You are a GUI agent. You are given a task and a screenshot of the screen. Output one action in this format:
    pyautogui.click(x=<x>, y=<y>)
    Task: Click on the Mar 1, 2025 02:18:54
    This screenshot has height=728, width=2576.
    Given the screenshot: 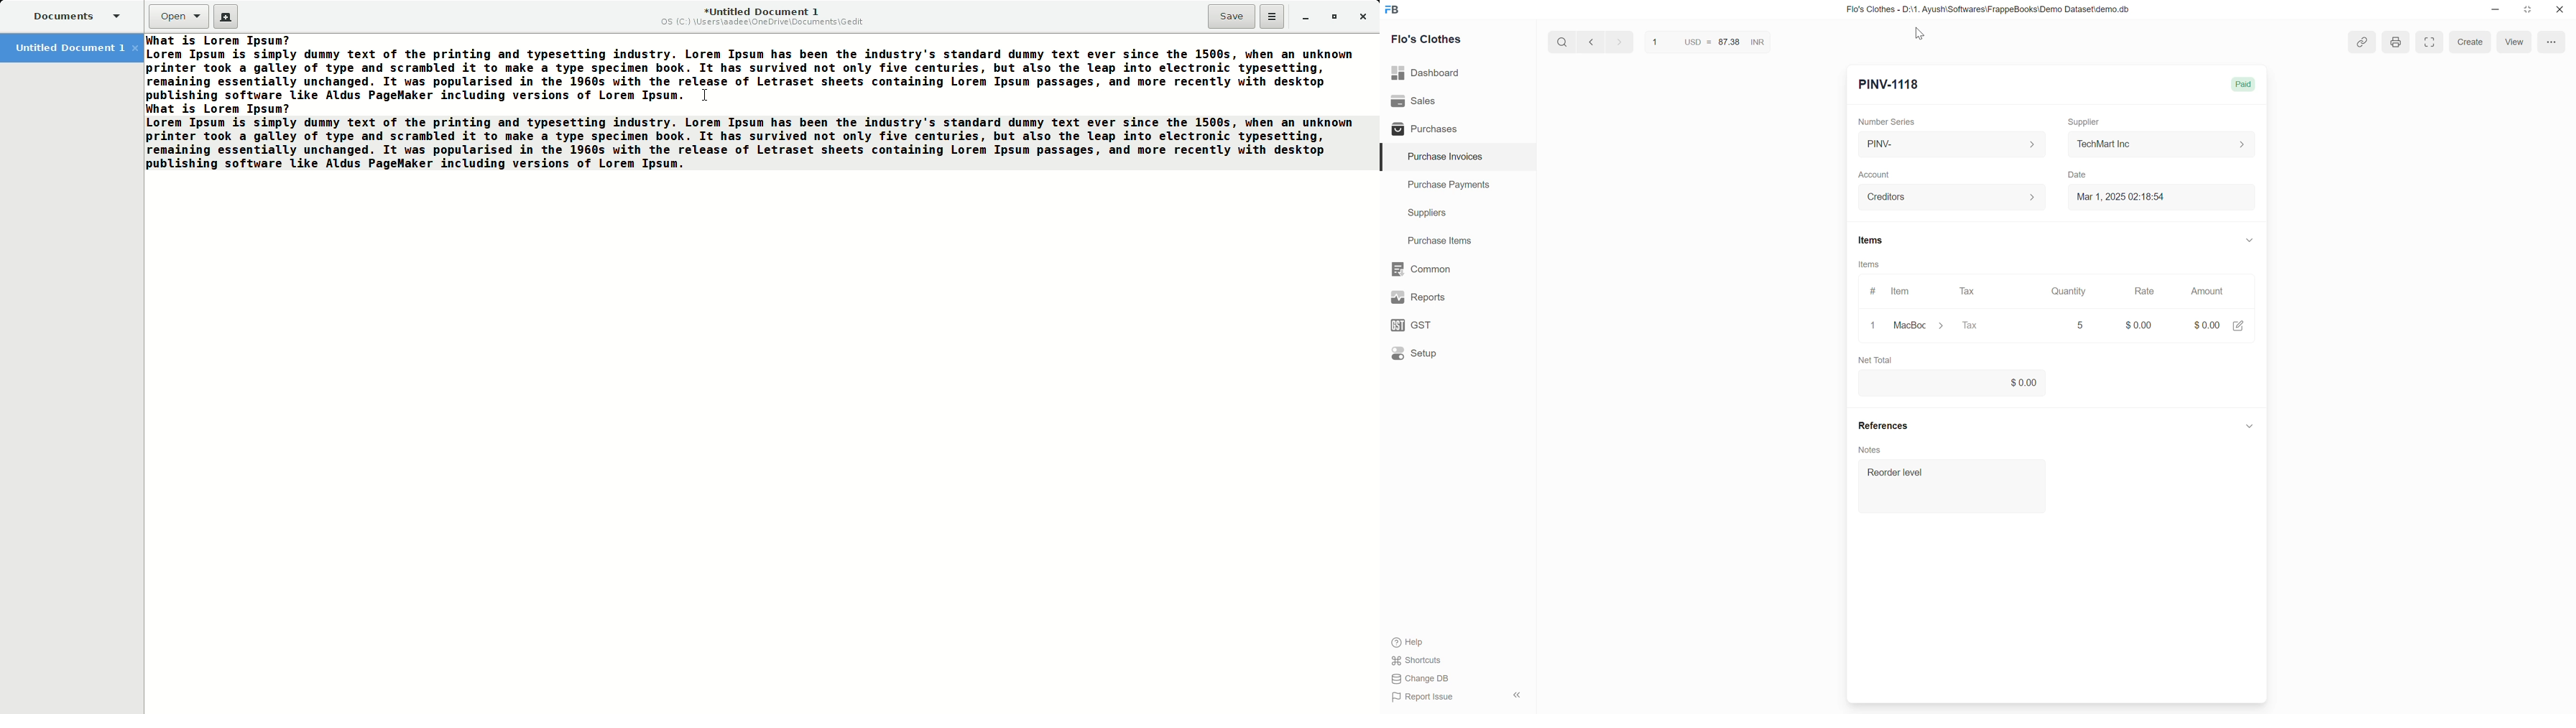 What is the action you would take?
    pyautogui.click(x=2162, y=196)
    